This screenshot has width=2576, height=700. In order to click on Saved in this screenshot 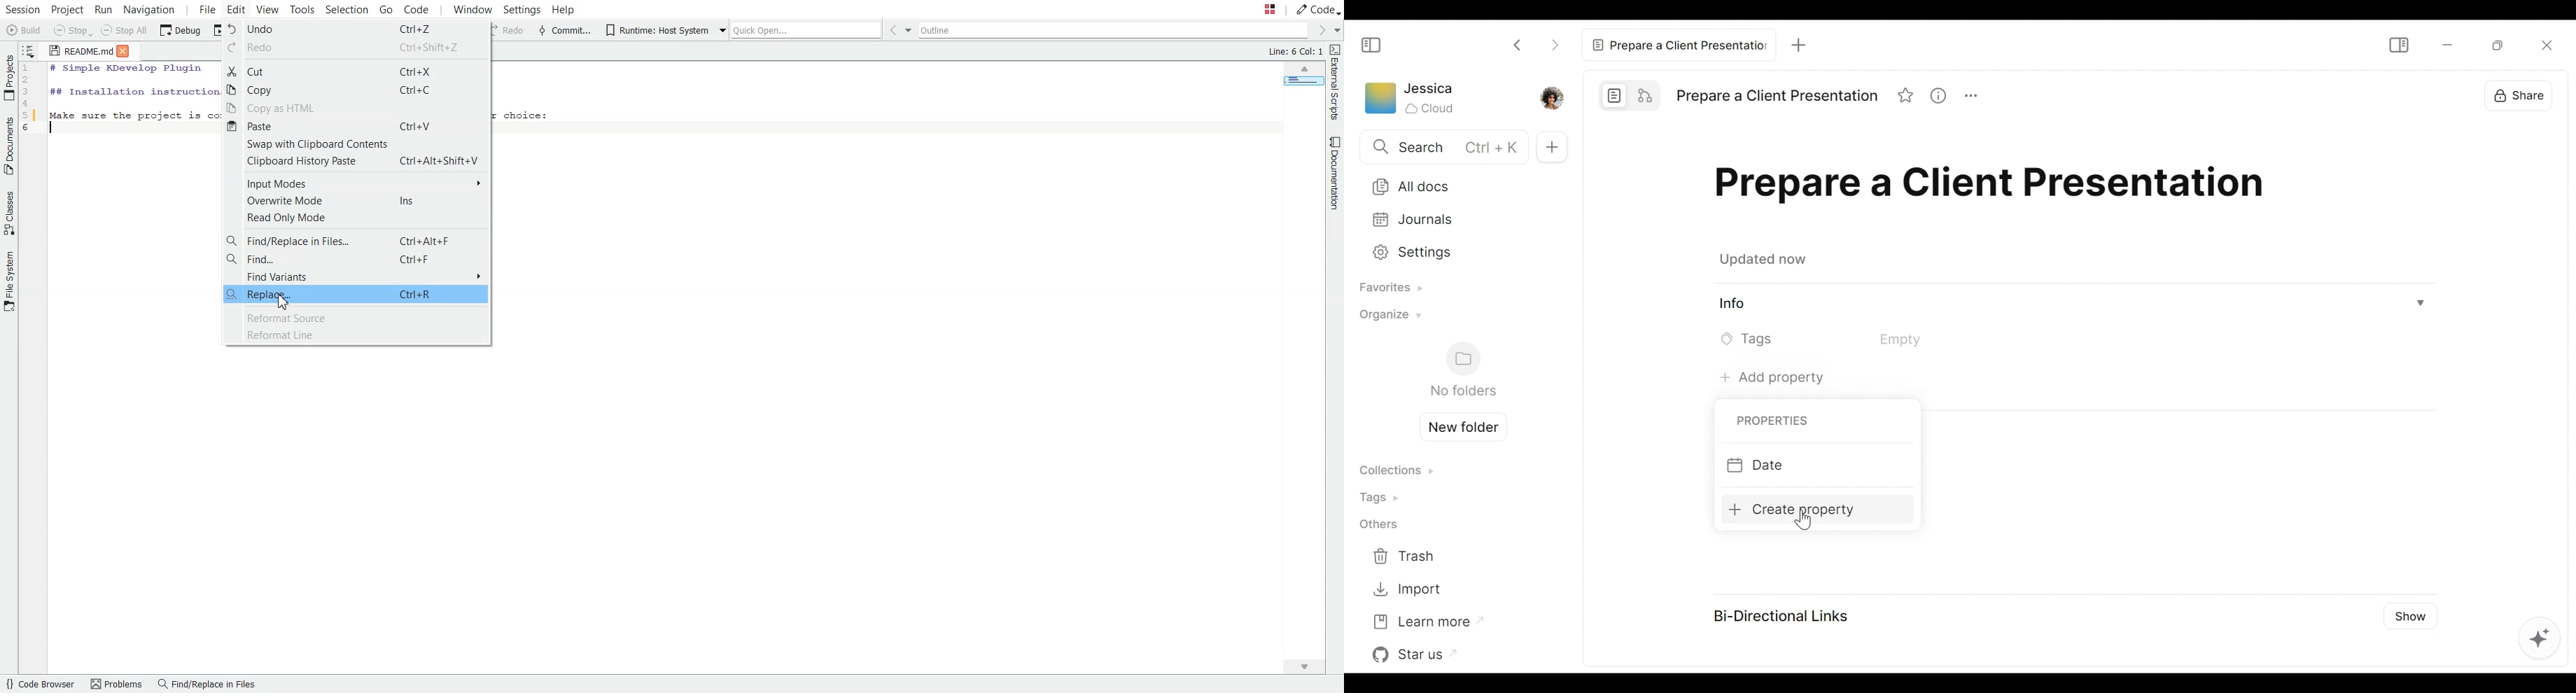, I will do `click(1766, 261)`.